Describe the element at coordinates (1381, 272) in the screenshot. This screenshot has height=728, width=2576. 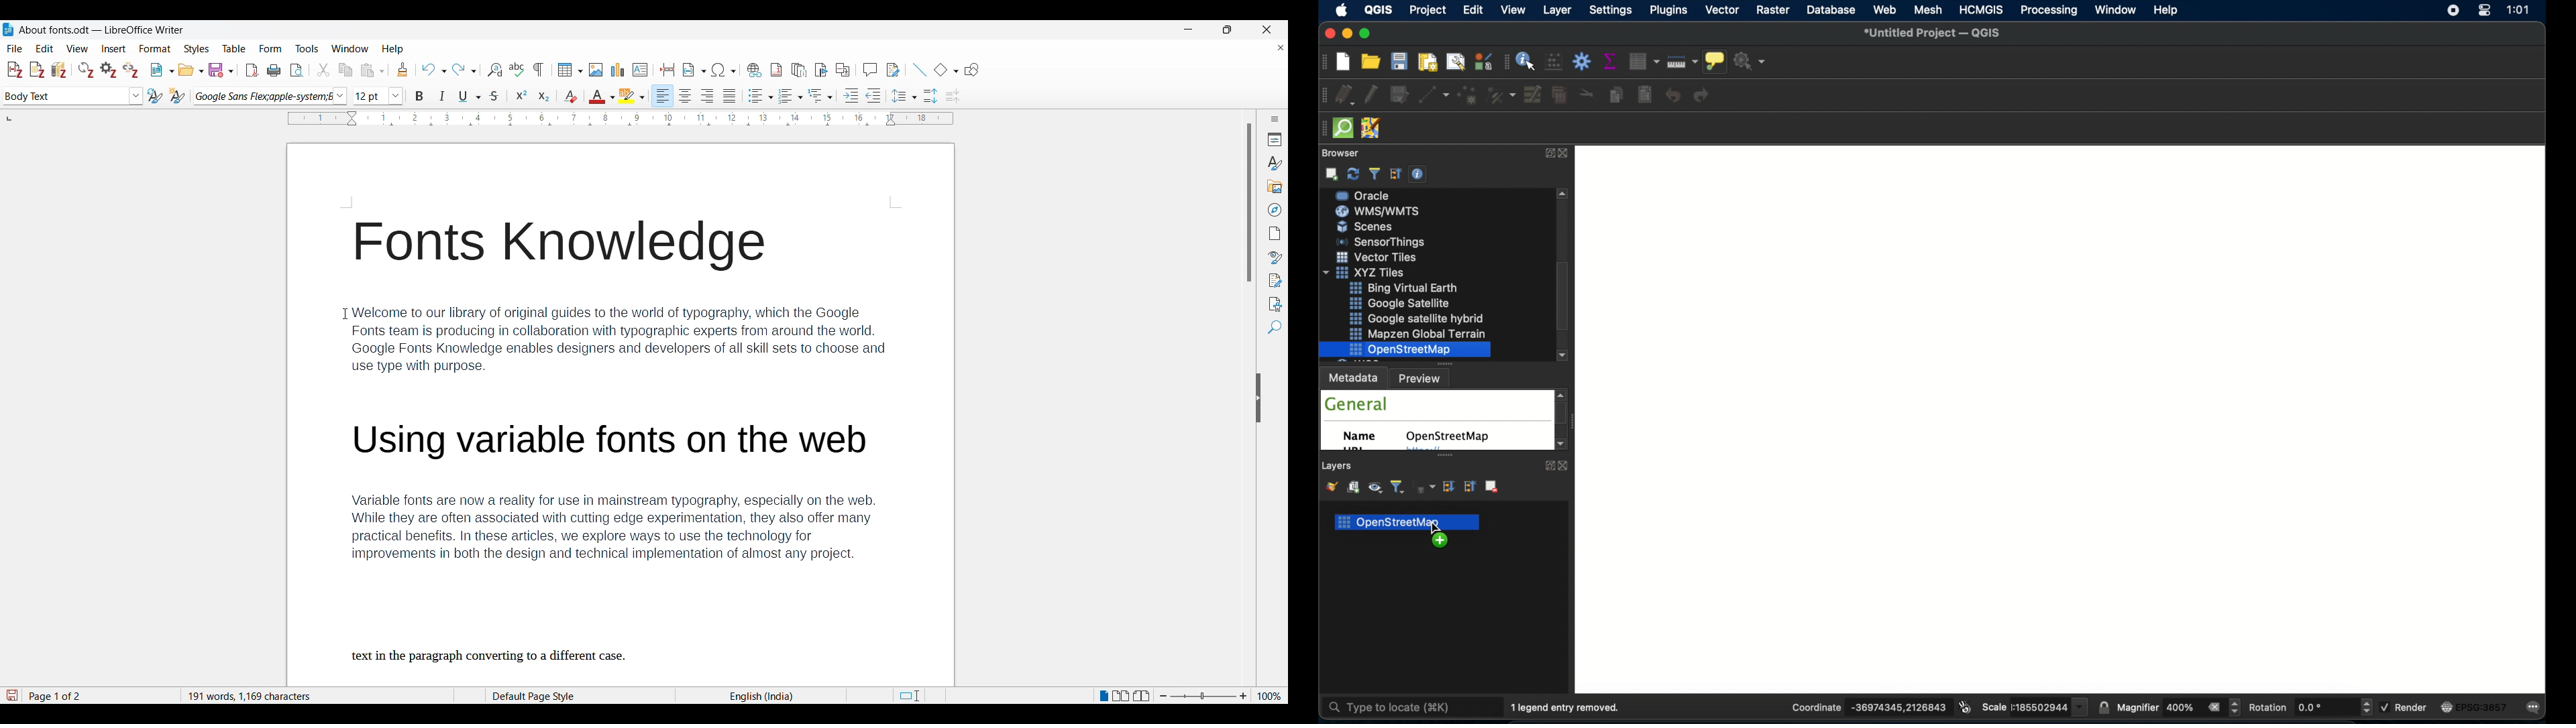
I see `scenes` at that location.